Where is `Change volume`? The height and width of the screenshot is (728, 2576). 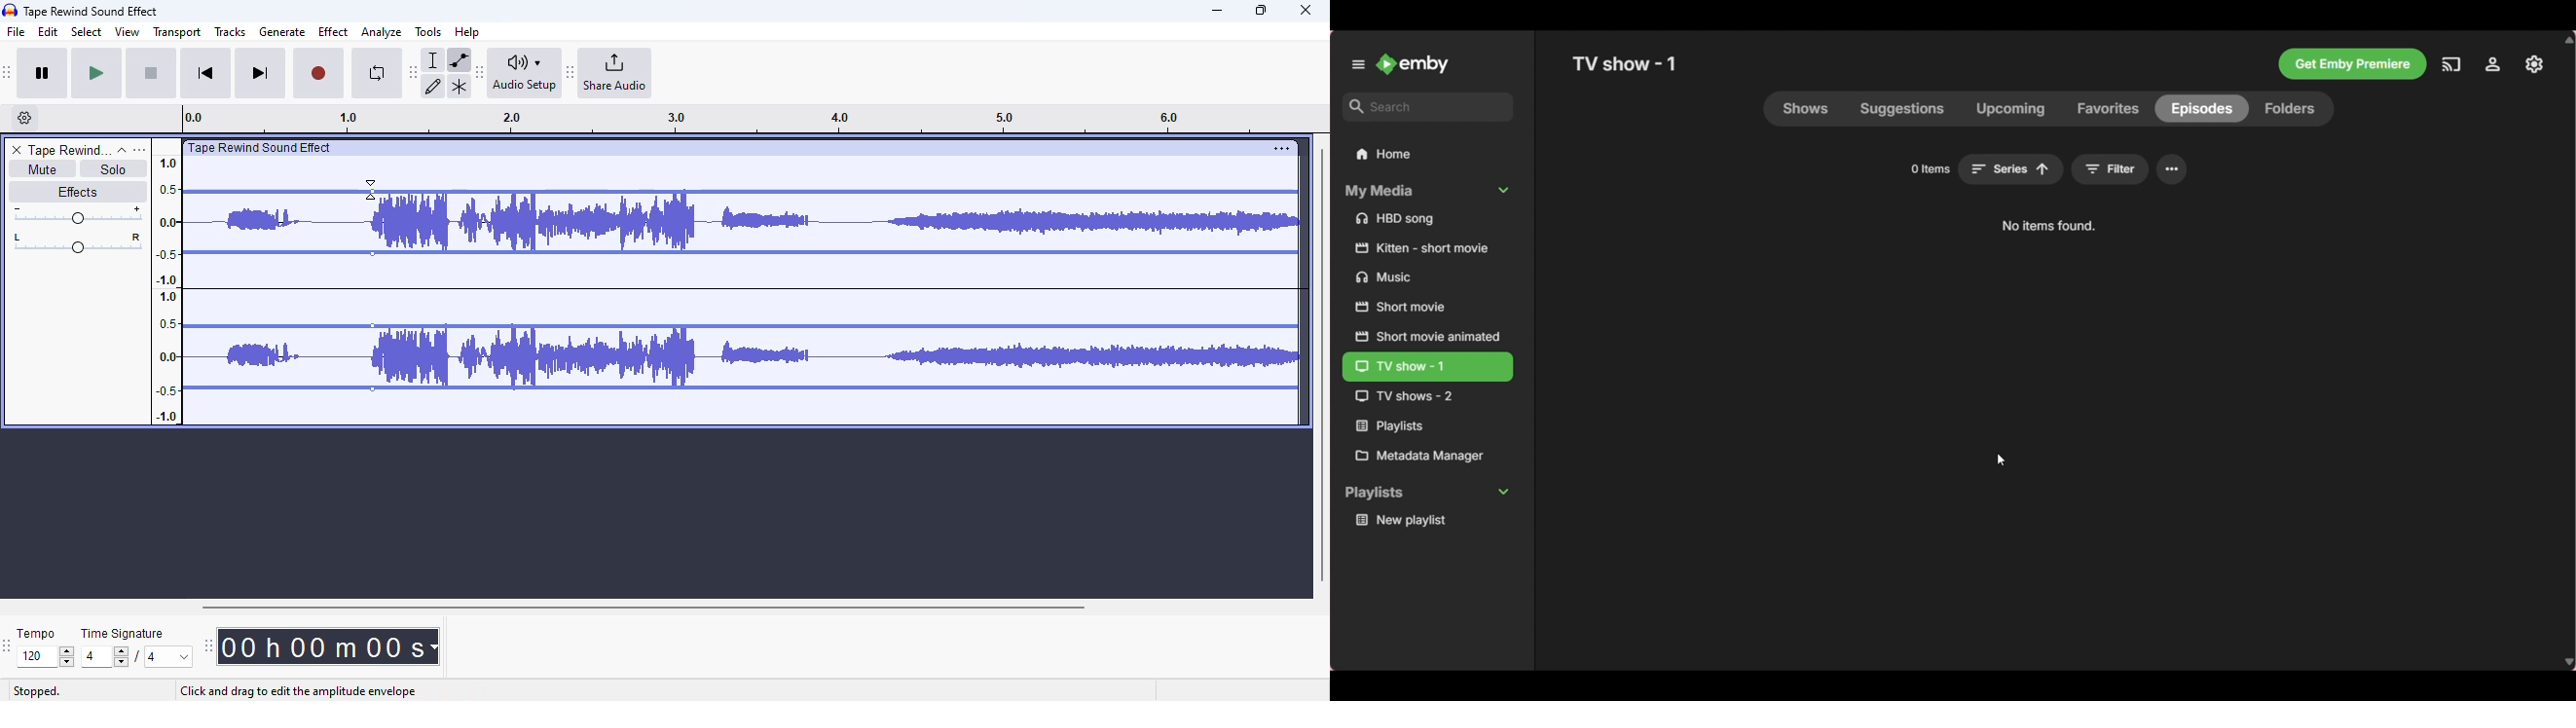
Change volume is located at coordinates (77, 215).